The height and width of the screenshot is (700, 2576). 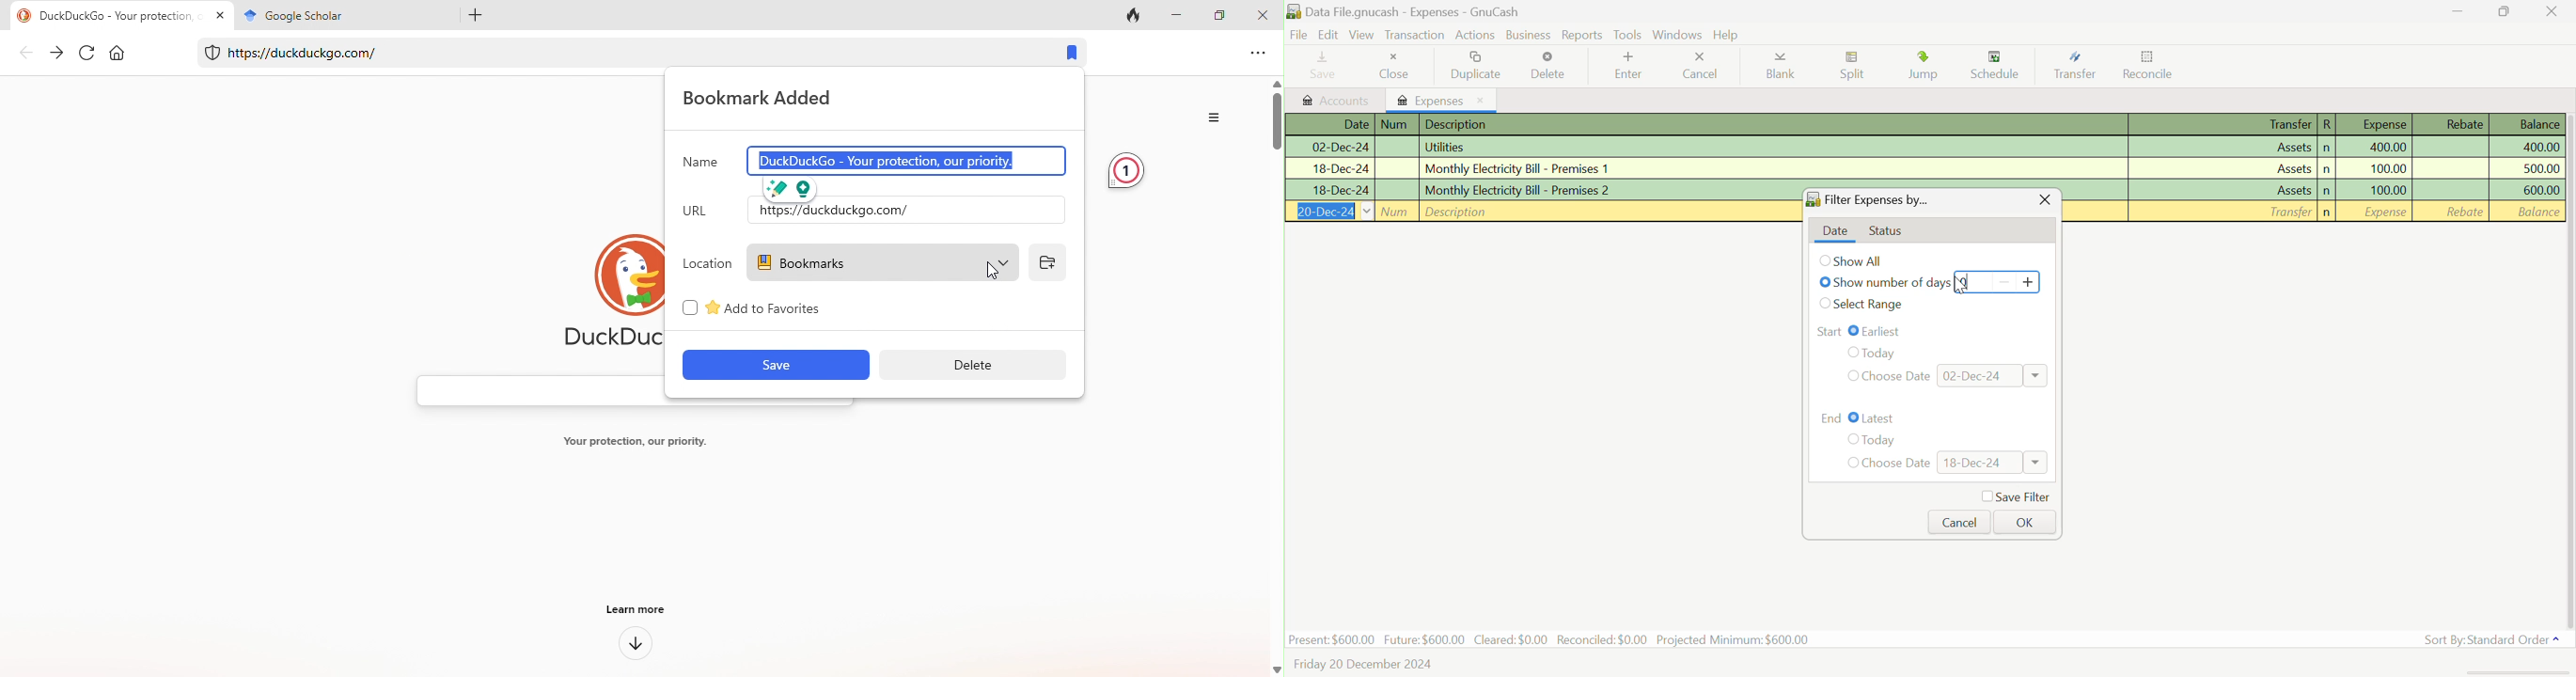 I want to click on delete, so click(x=970, y=364).